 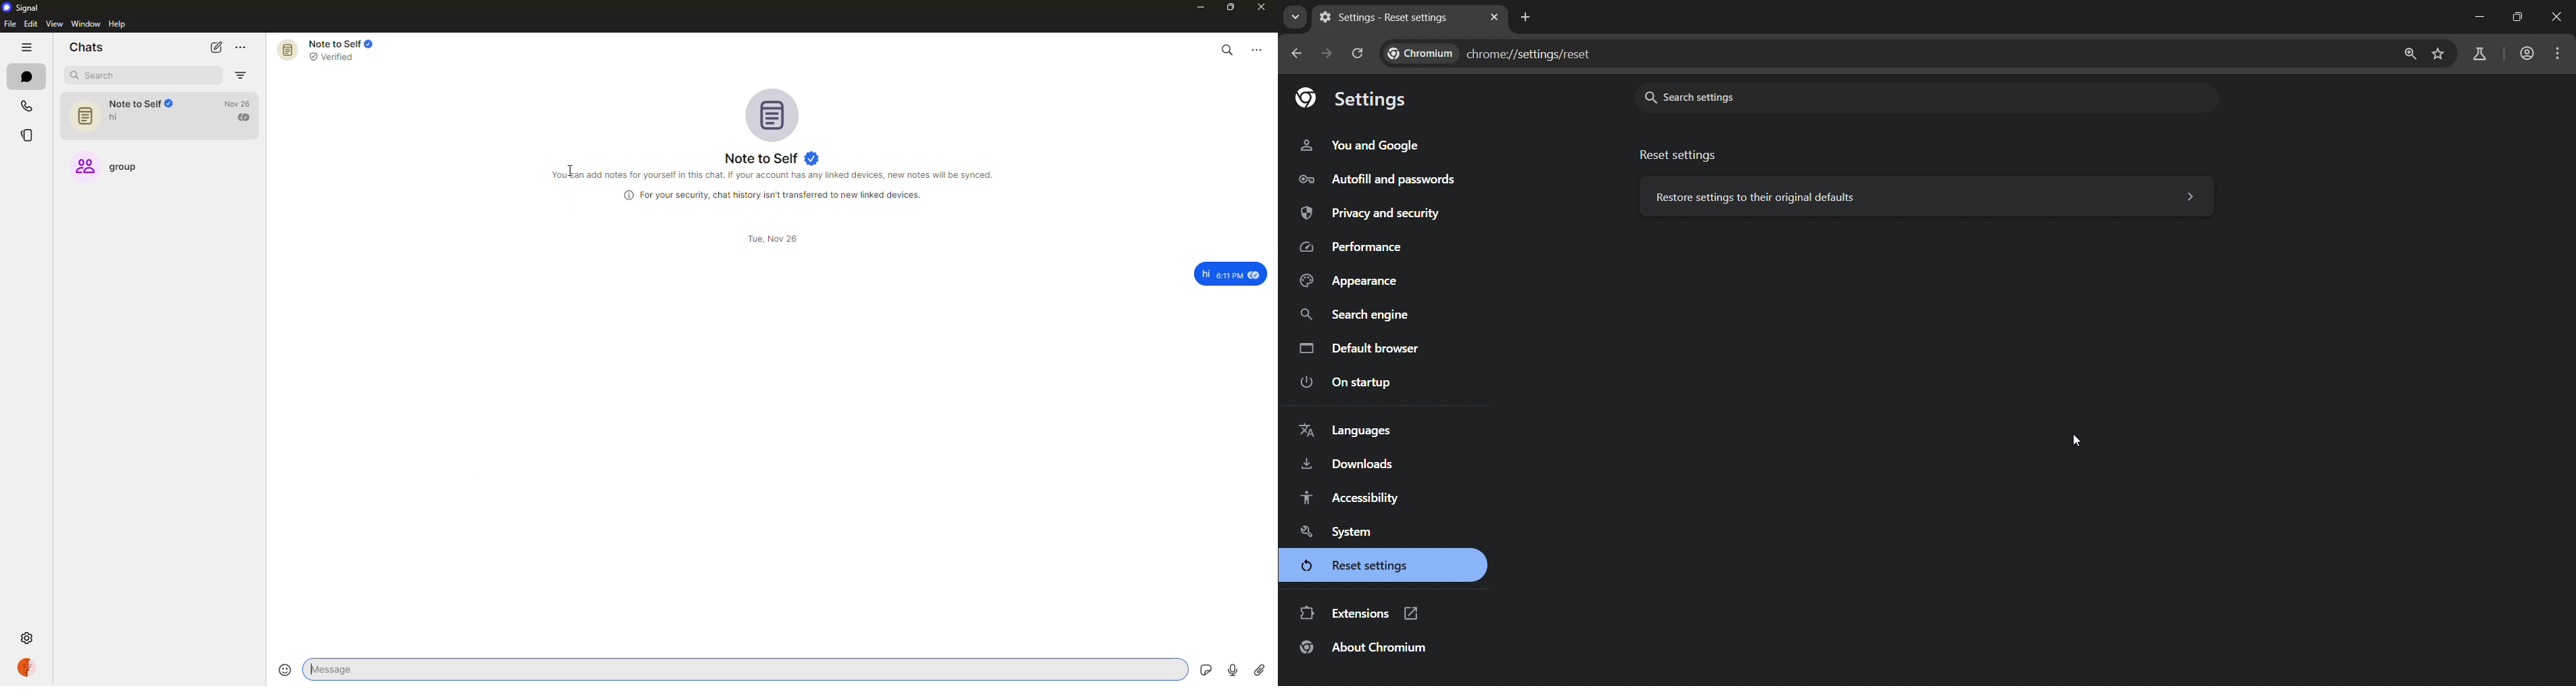 What do you see at coordinates (87, 48) in the screenshot?
I see `chats` at bounding box center [87, 48].